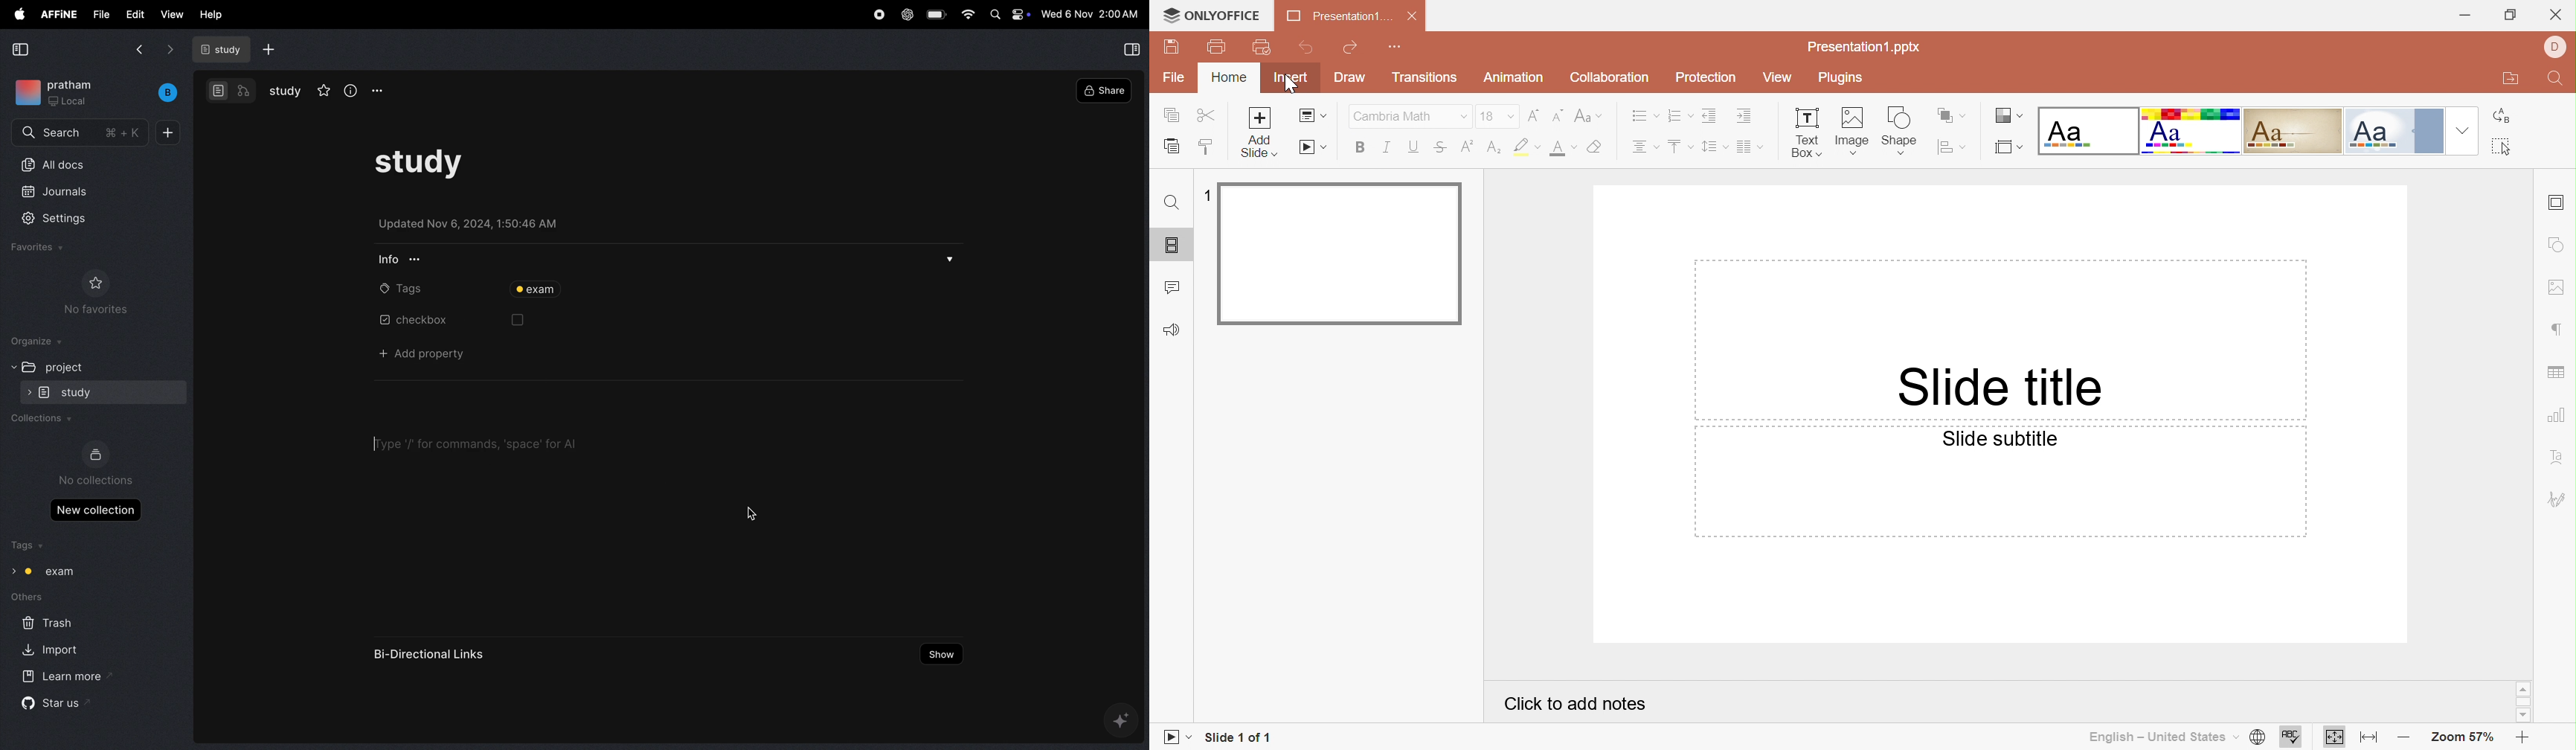 The image size is (2576, 756). Describe the element at coordinates (51, 650) in the screenshot. I see `import` at that location.